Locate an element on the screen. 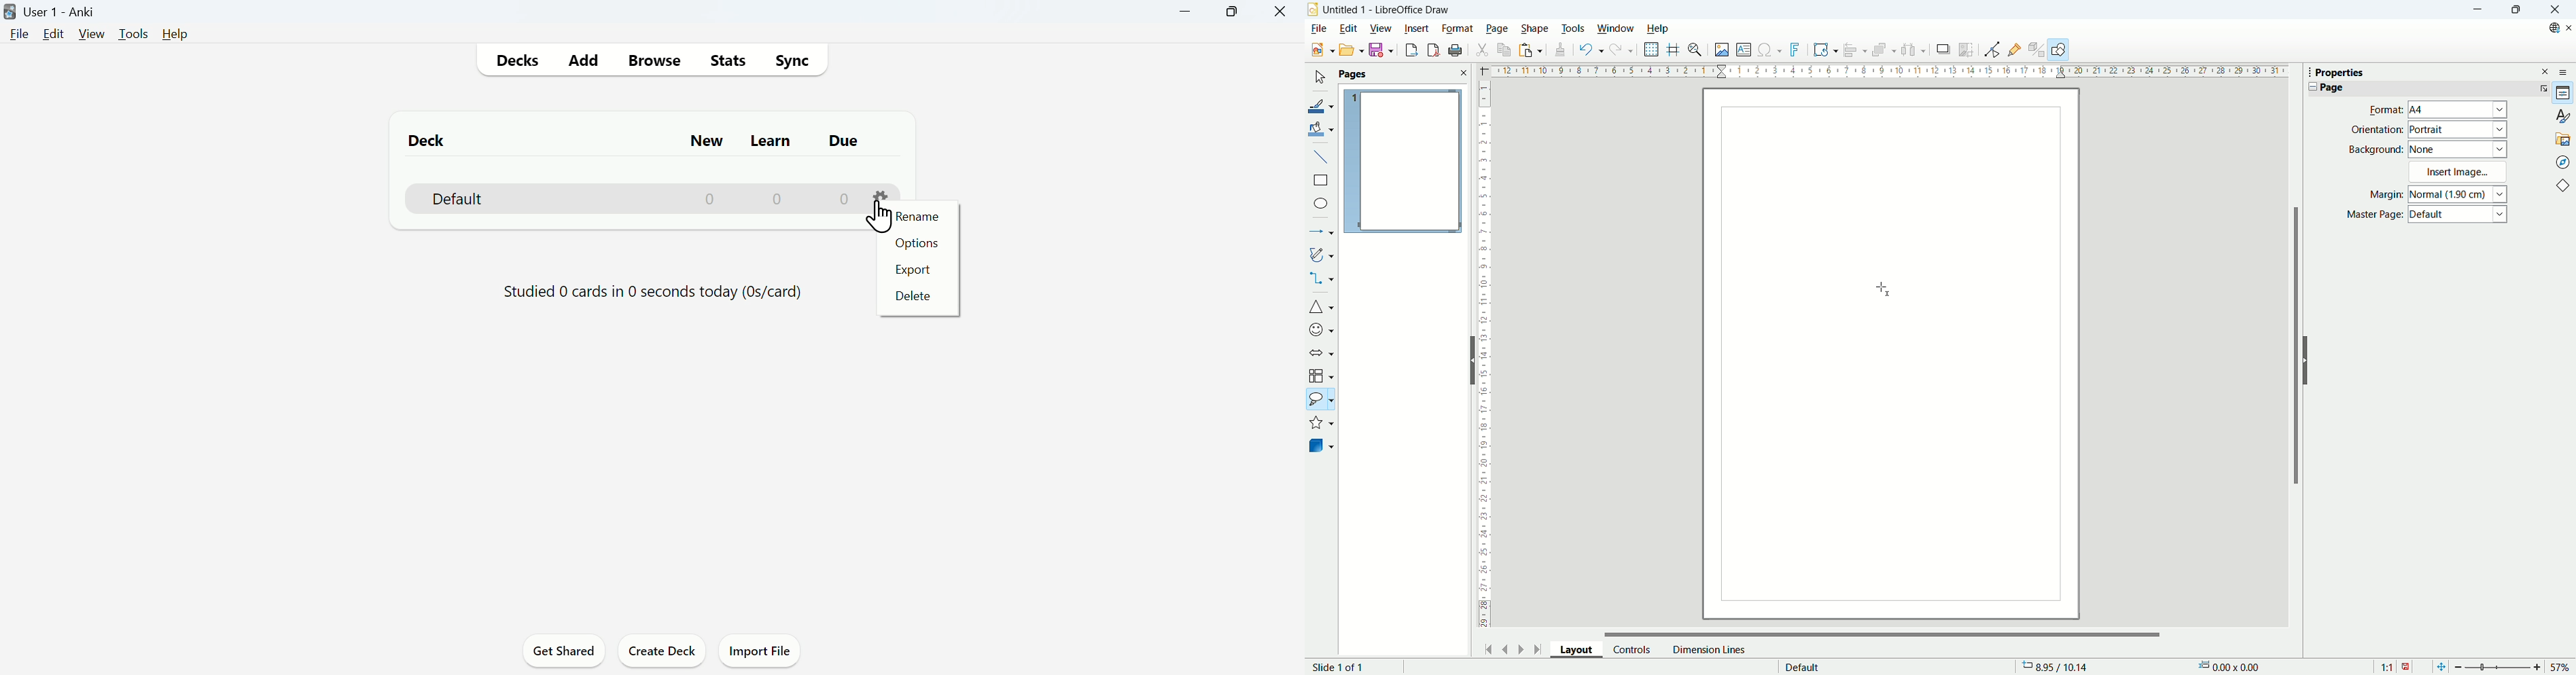  Learn is located at coordinates (773, 141).